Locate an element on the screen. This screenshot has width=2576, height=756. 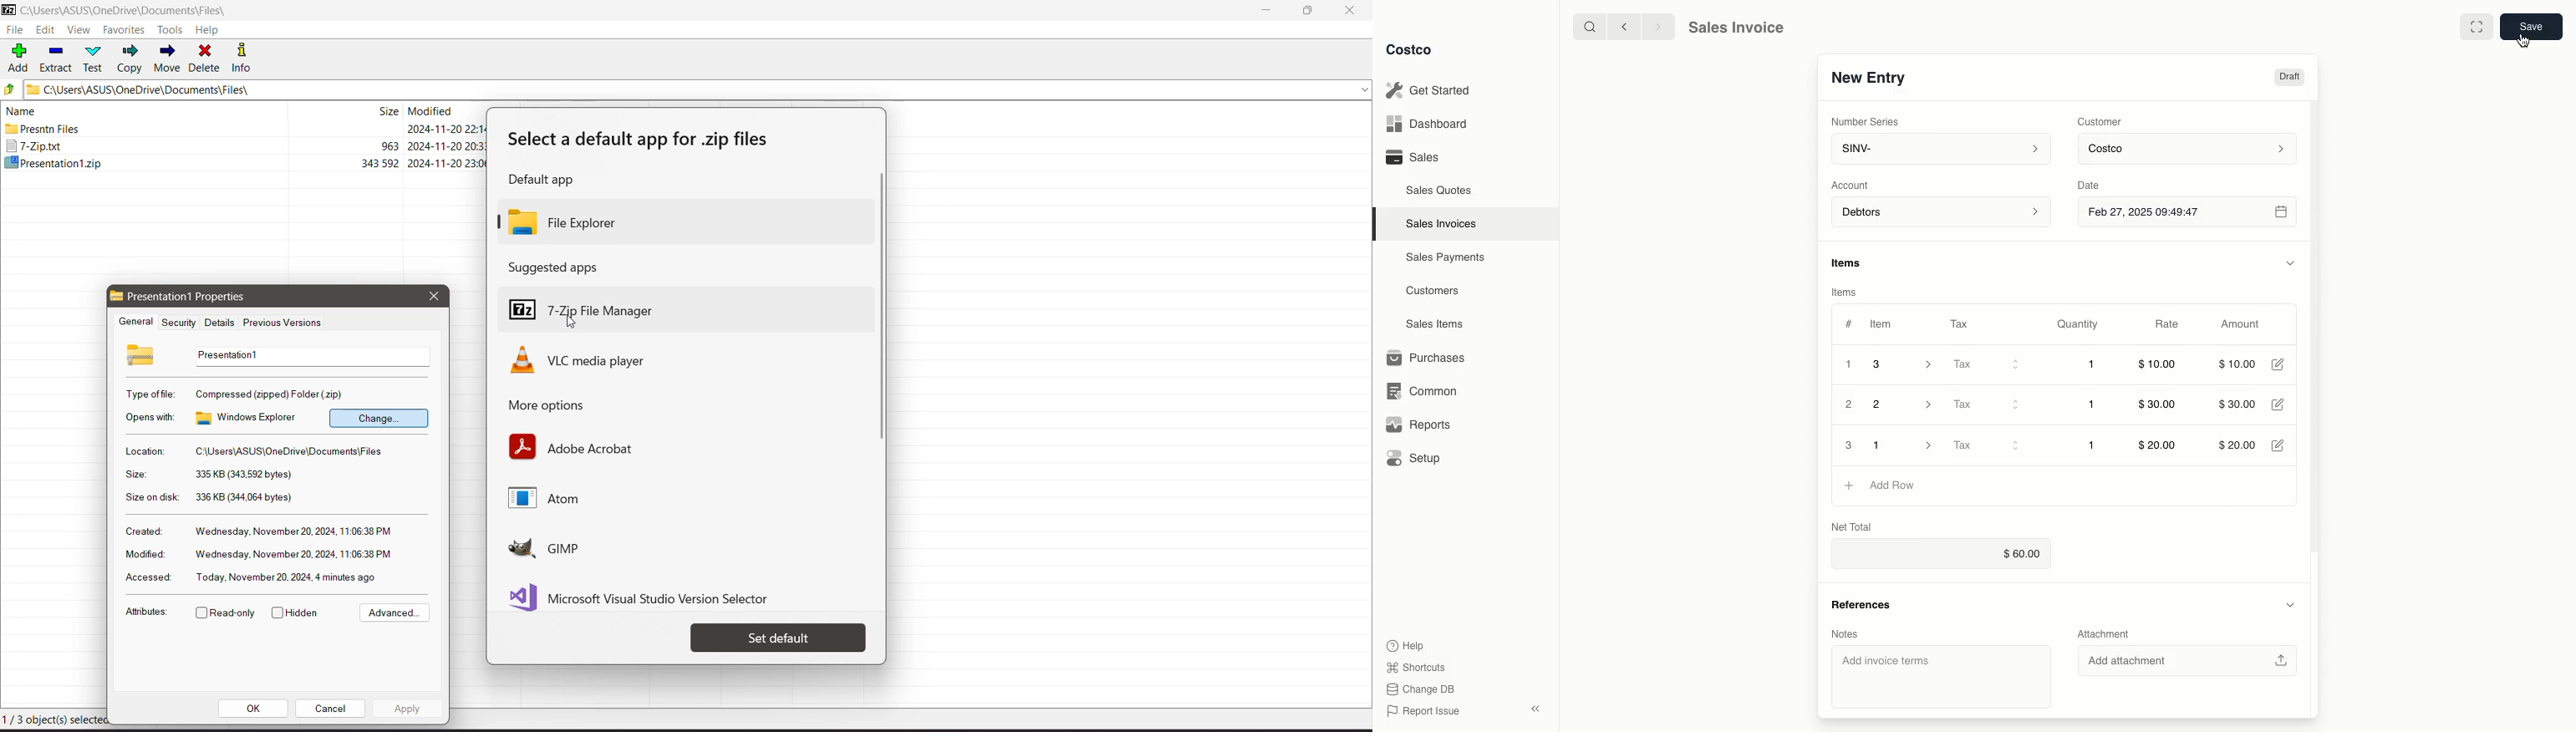
Add is located at coordinates (19, 56).